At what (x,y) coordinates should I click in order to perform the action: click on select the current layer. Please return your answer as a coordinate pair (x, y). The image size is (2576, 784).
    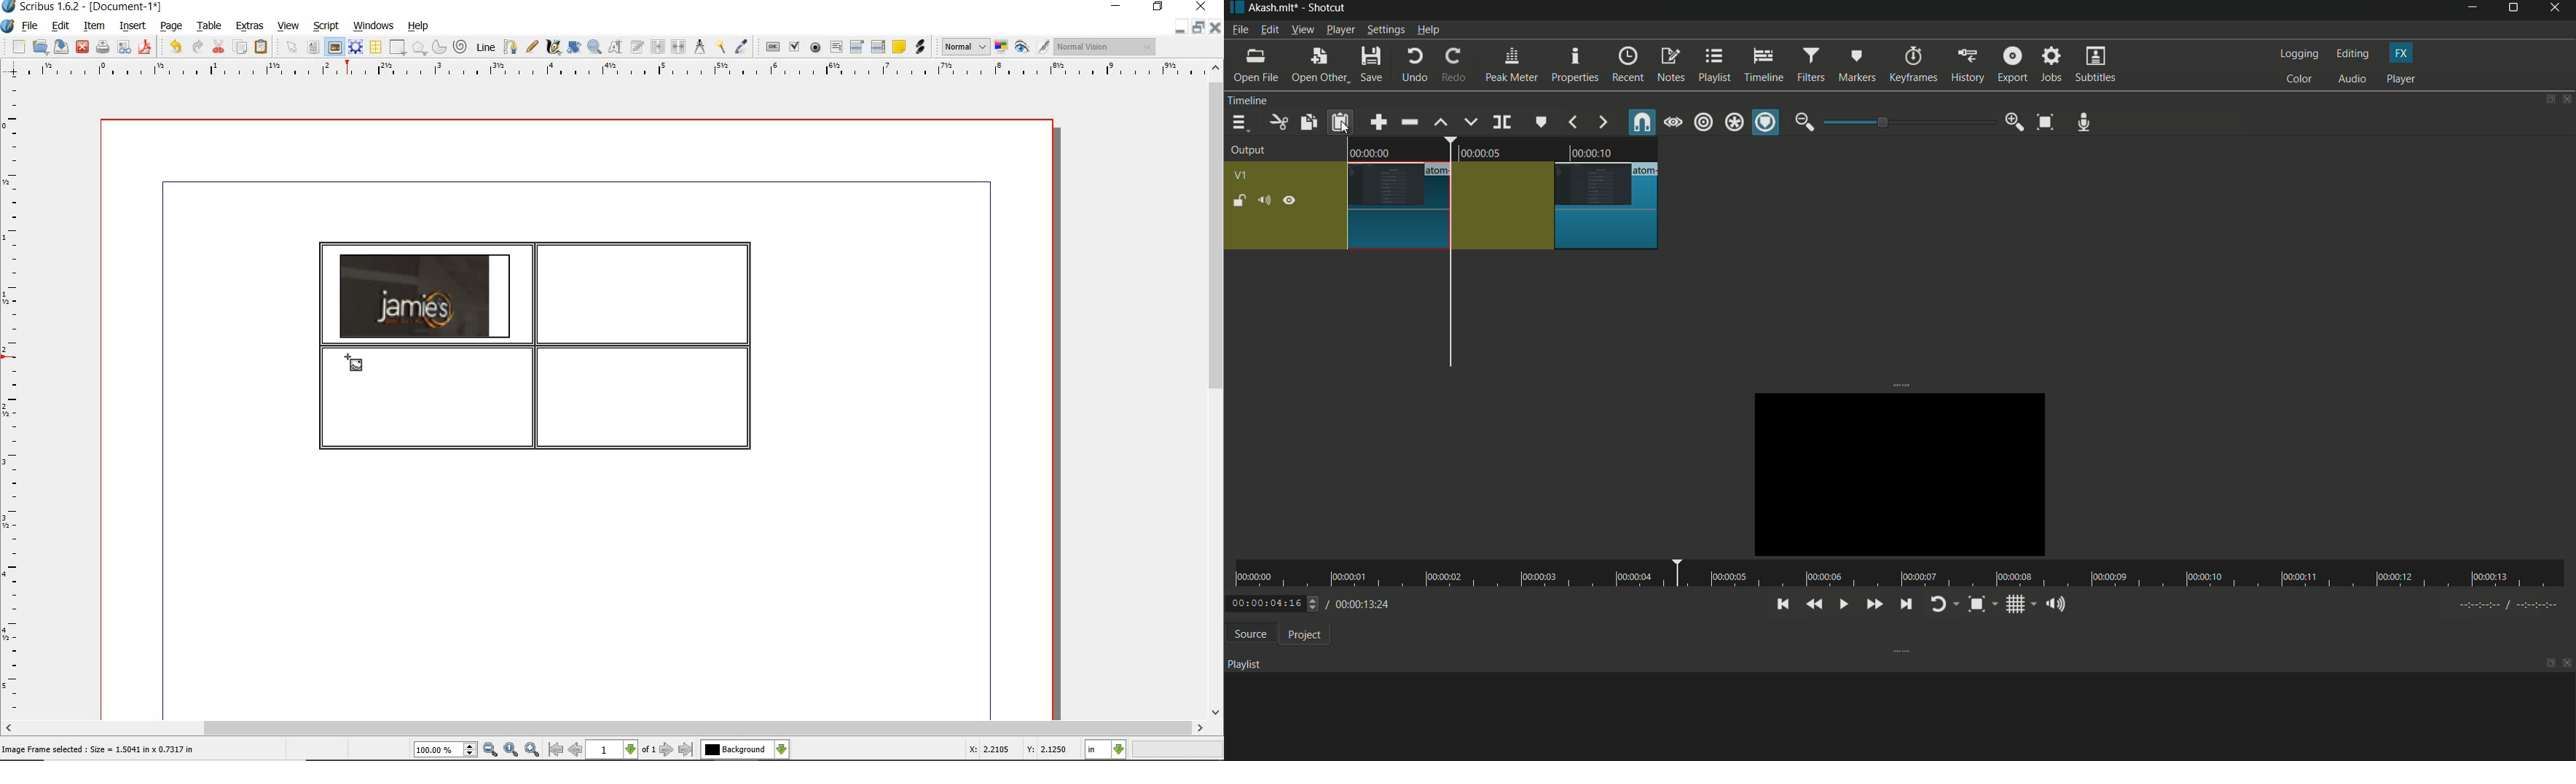
    Looking at the image, I should click on (745, 749).